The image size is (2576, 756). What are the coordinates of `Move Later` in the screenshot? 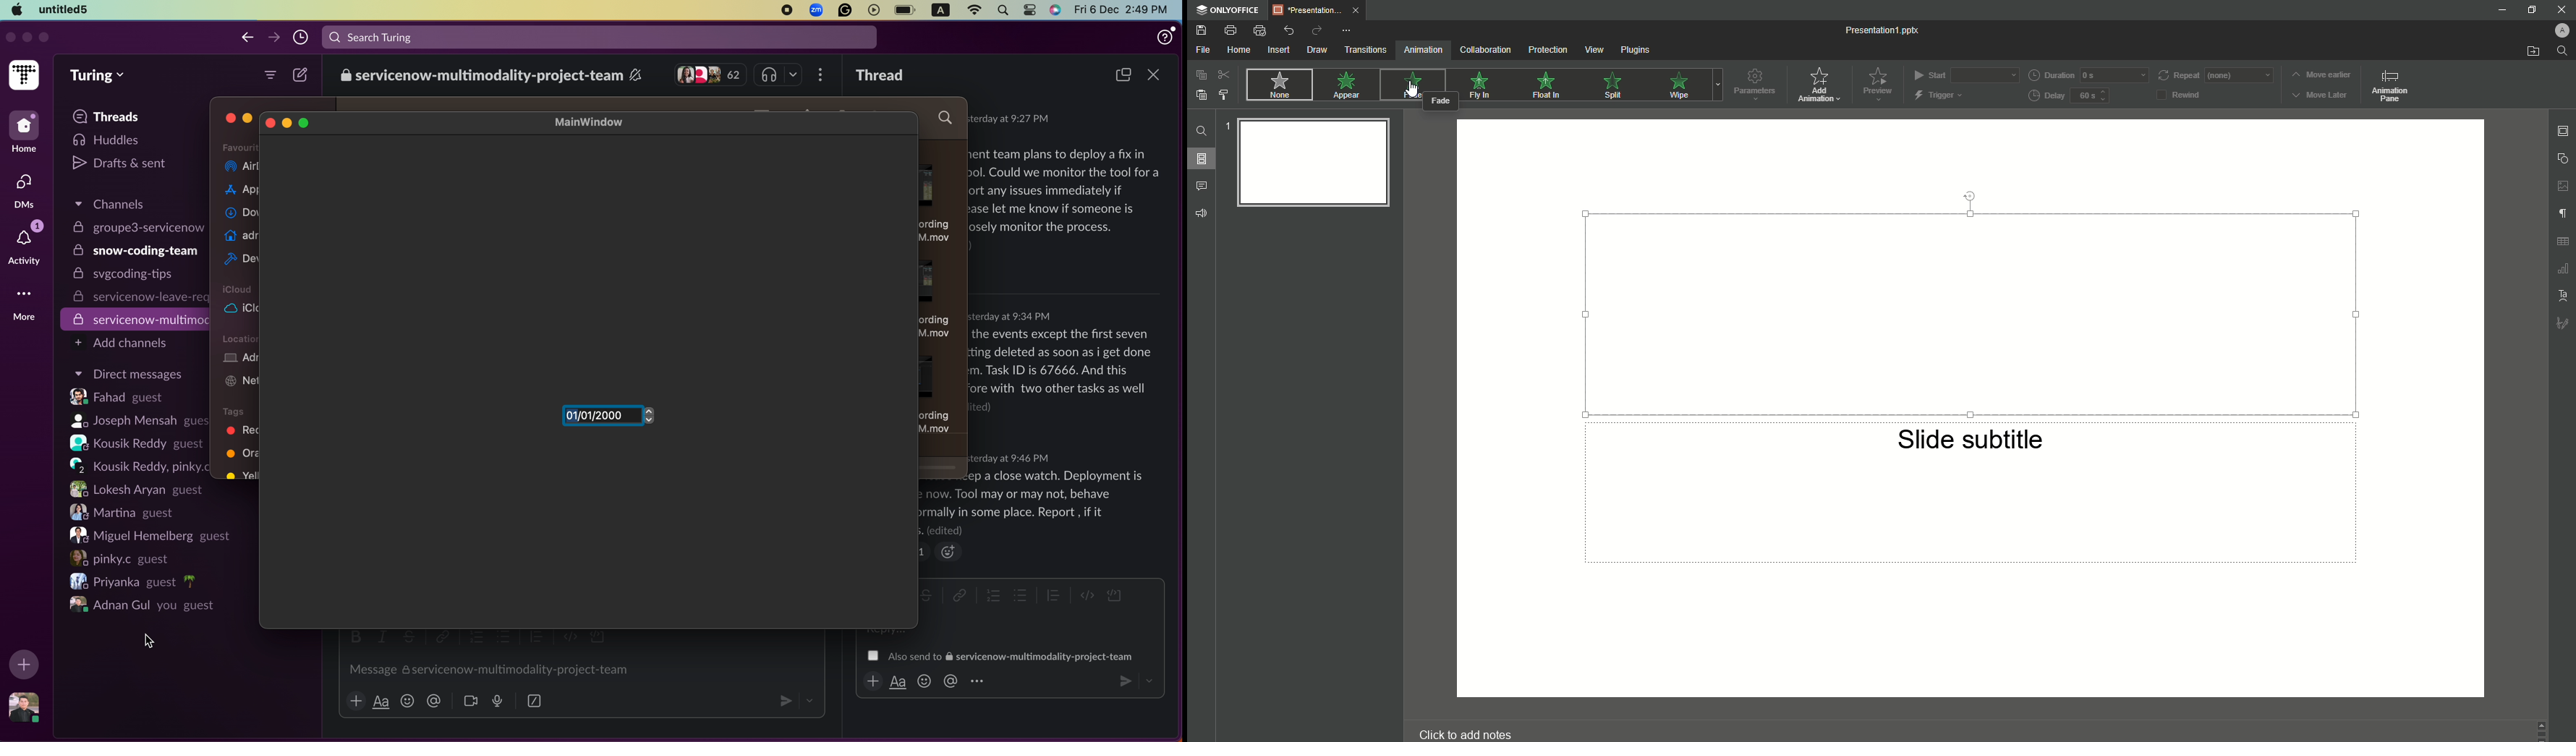 It's located at (2321, 96).